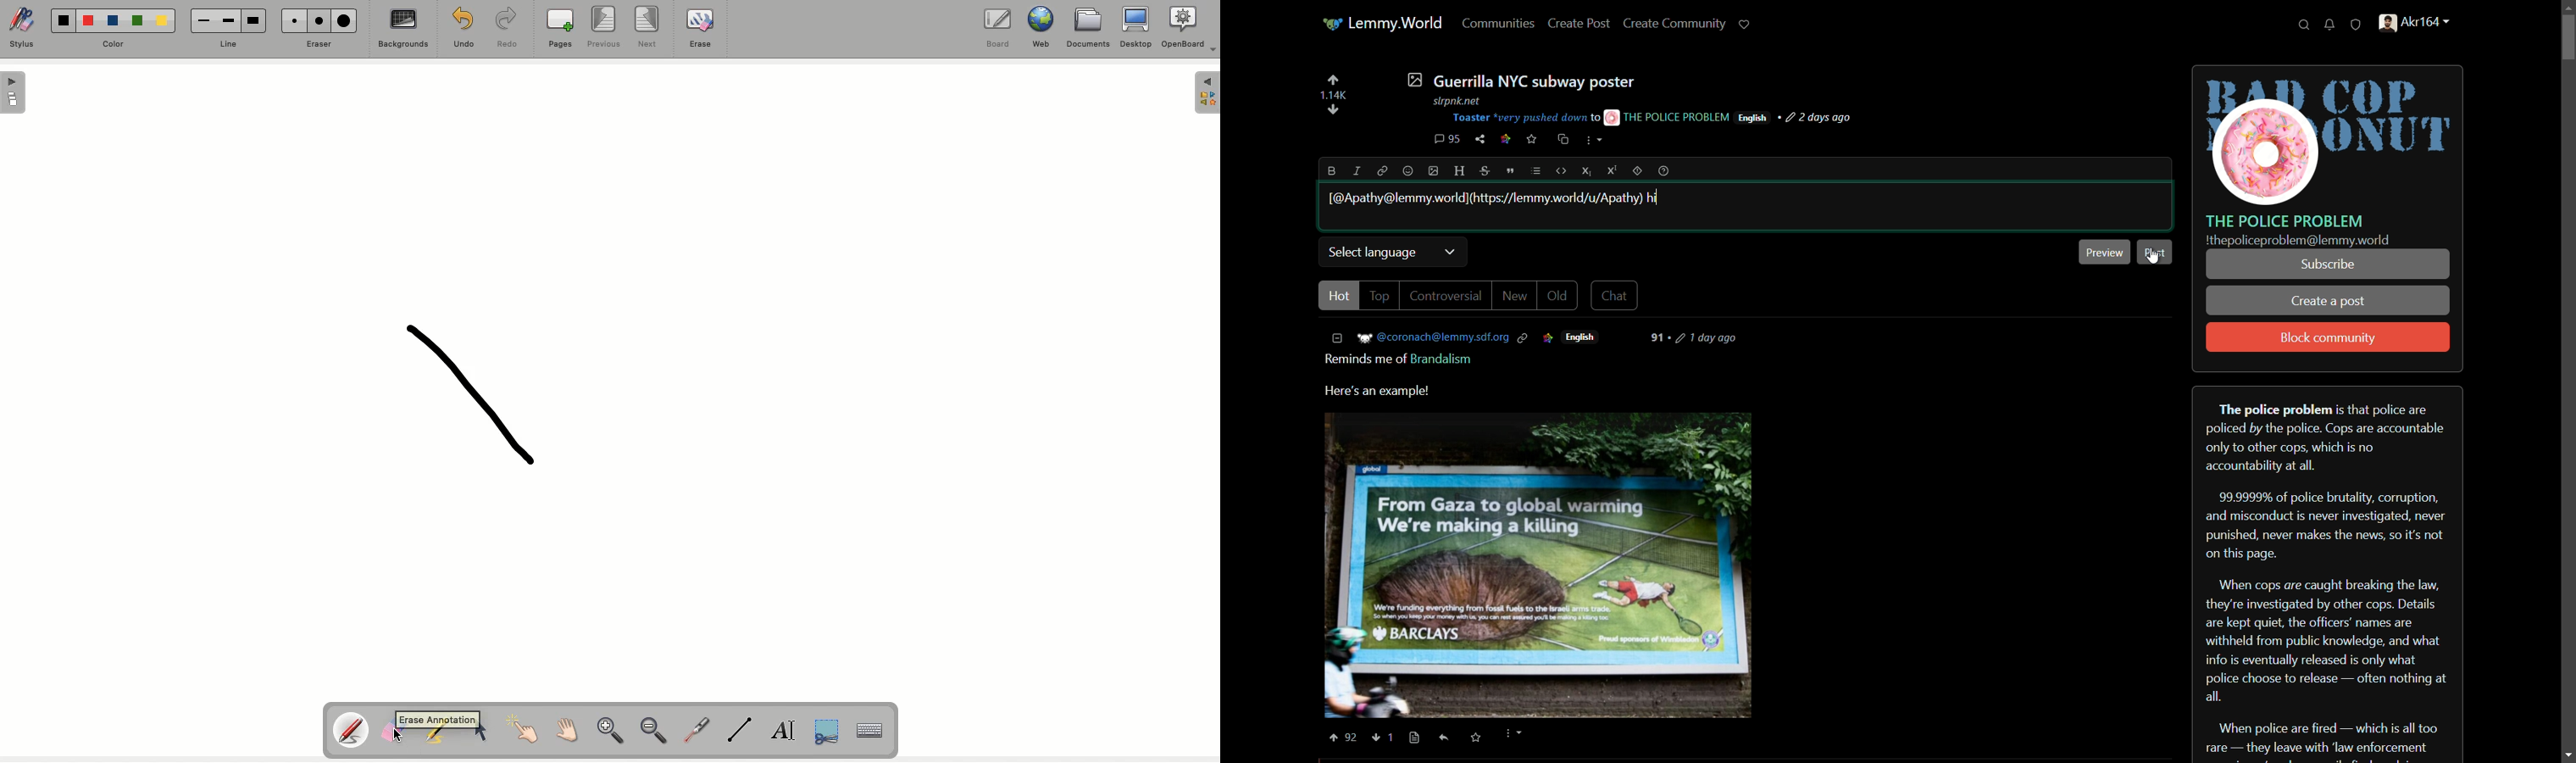 Image resolution: width=2576 pixels, height=784 pixels. I want to click on server name, so click(2285, 220).